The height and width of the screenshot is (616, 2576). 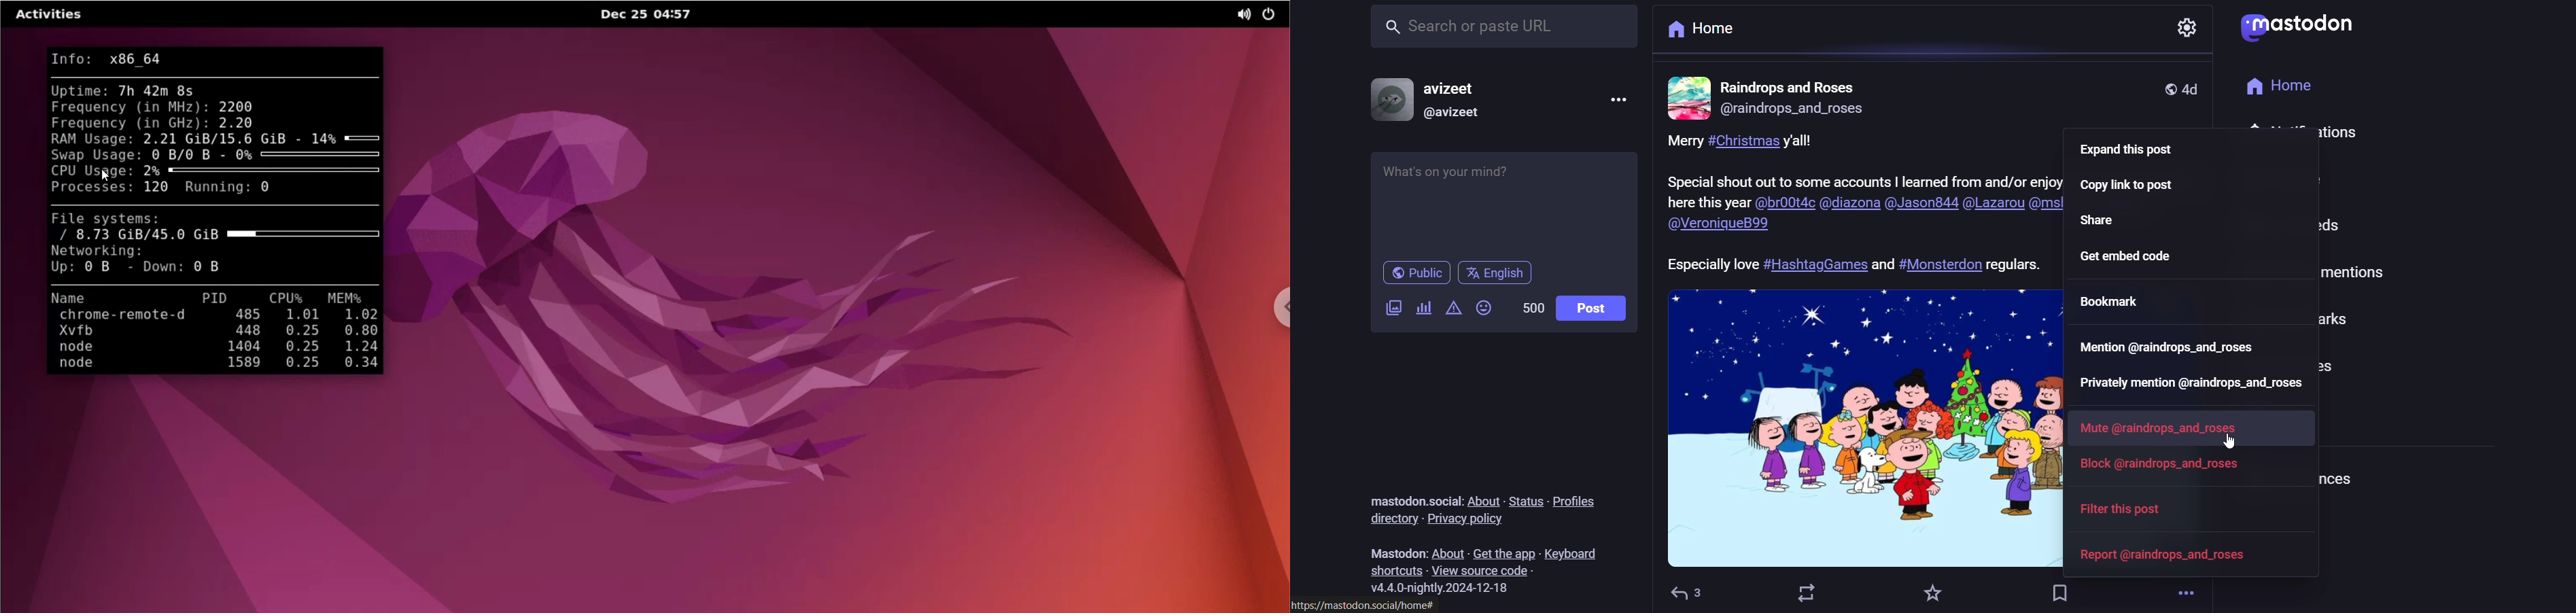 What do you see at coordinates (1446, 548) in the screenshot?
I see `about` at bounding box center [1446, 548].